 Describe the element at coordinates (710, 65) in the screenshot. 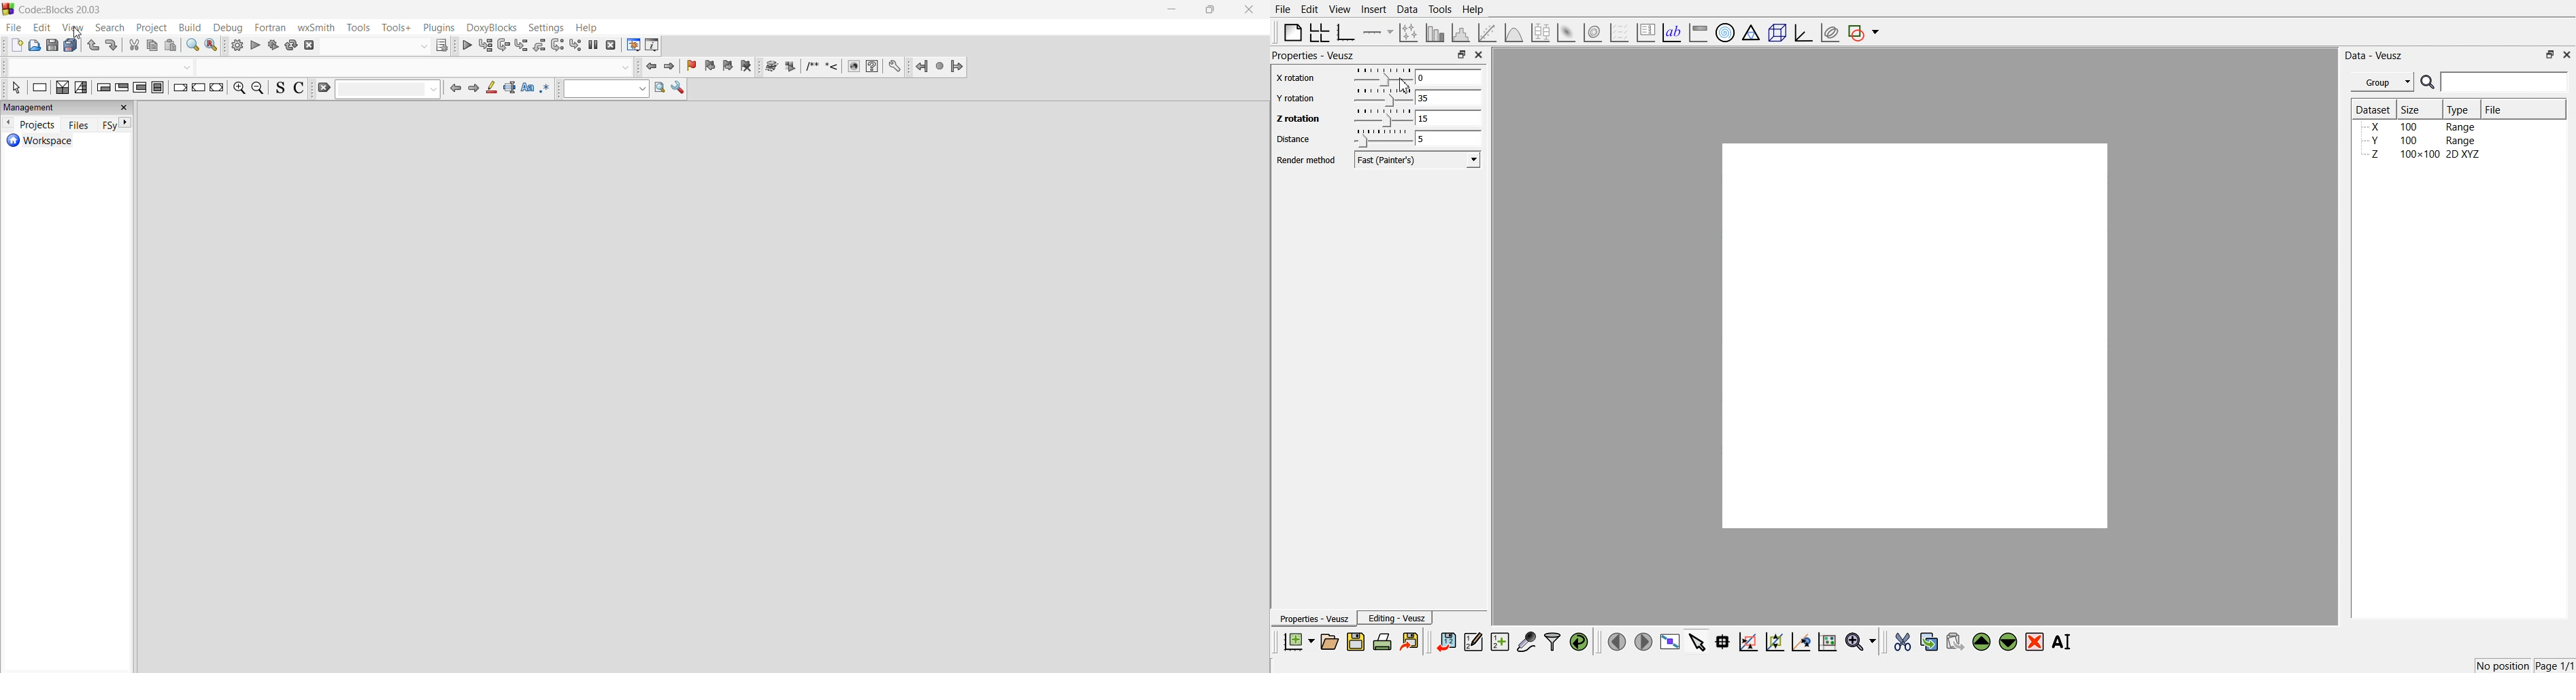

I see `previous bookmark` at that location.